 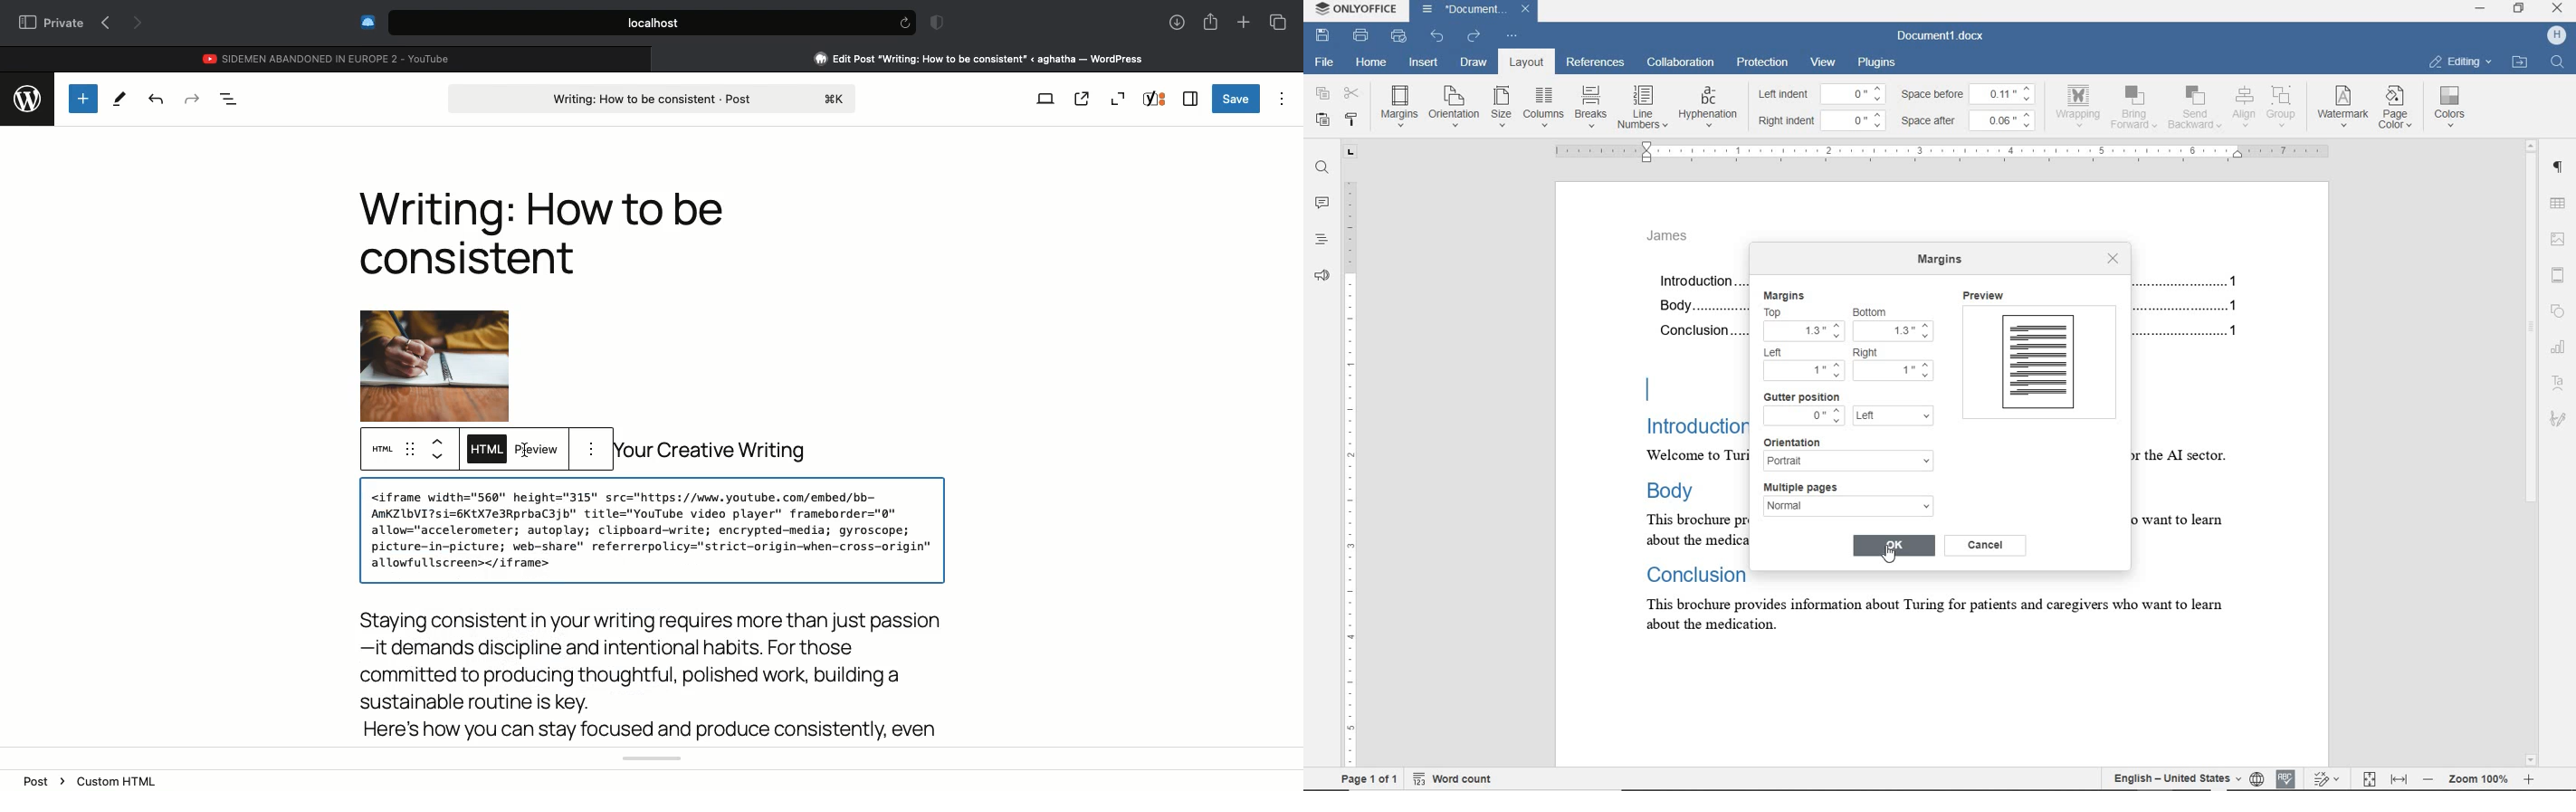 What do you see at coordinates (1278, 22) in the screenshot?
I see `Tabs` at bounding box center [1278, 22].